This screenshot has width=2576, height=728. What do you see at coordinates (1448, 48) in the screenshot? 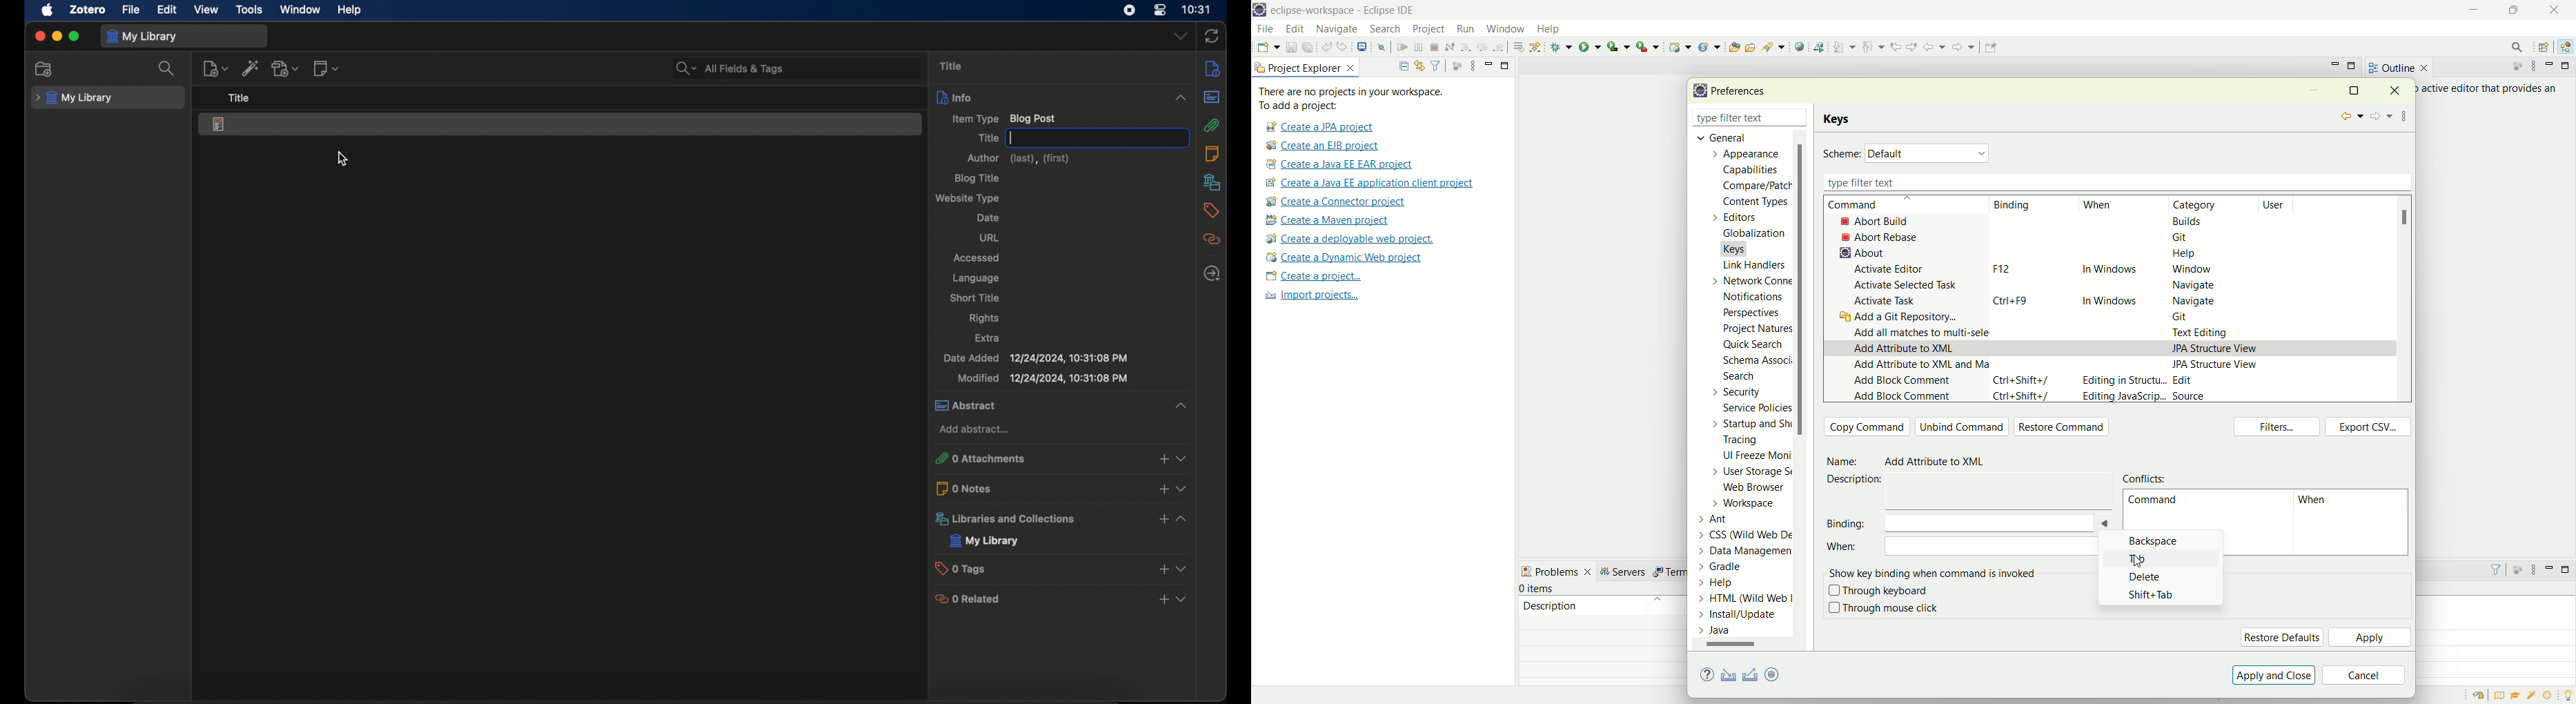
I see `disconnect` at bounding box center [1448, 48].